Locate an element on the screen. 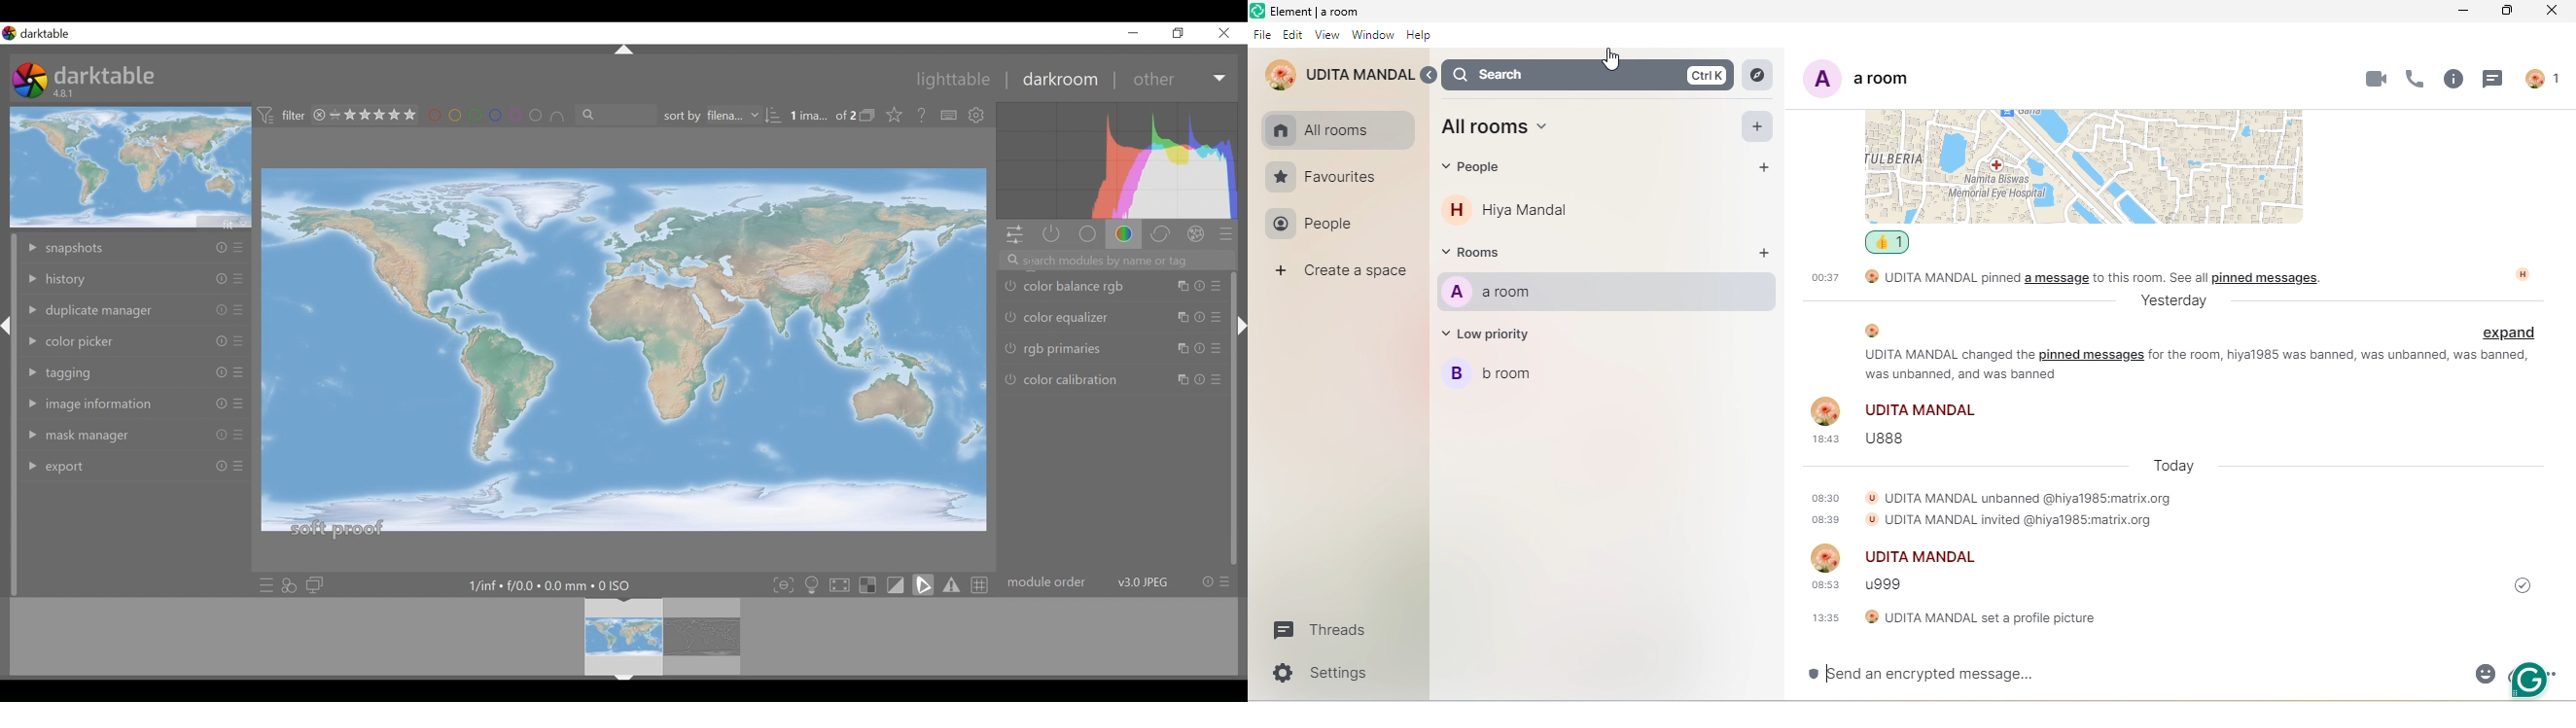  color is located at coordinates (1124, 233).